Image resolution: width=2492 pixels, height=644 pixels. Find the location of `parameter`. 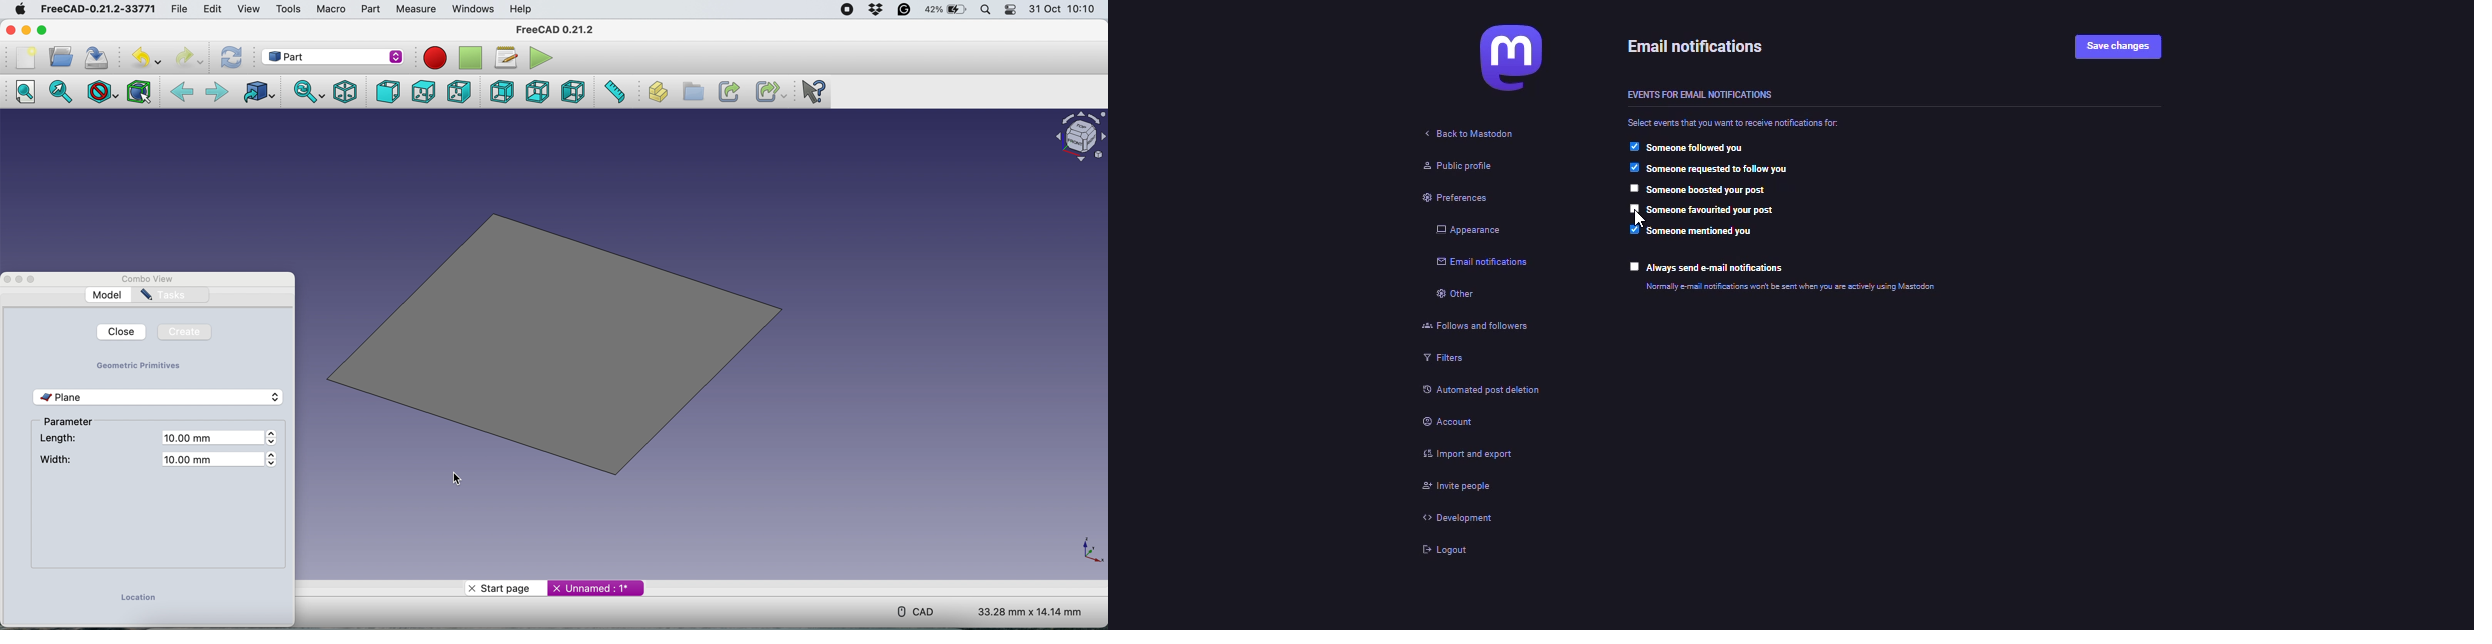

parameter is located at coordinates (73, 423).